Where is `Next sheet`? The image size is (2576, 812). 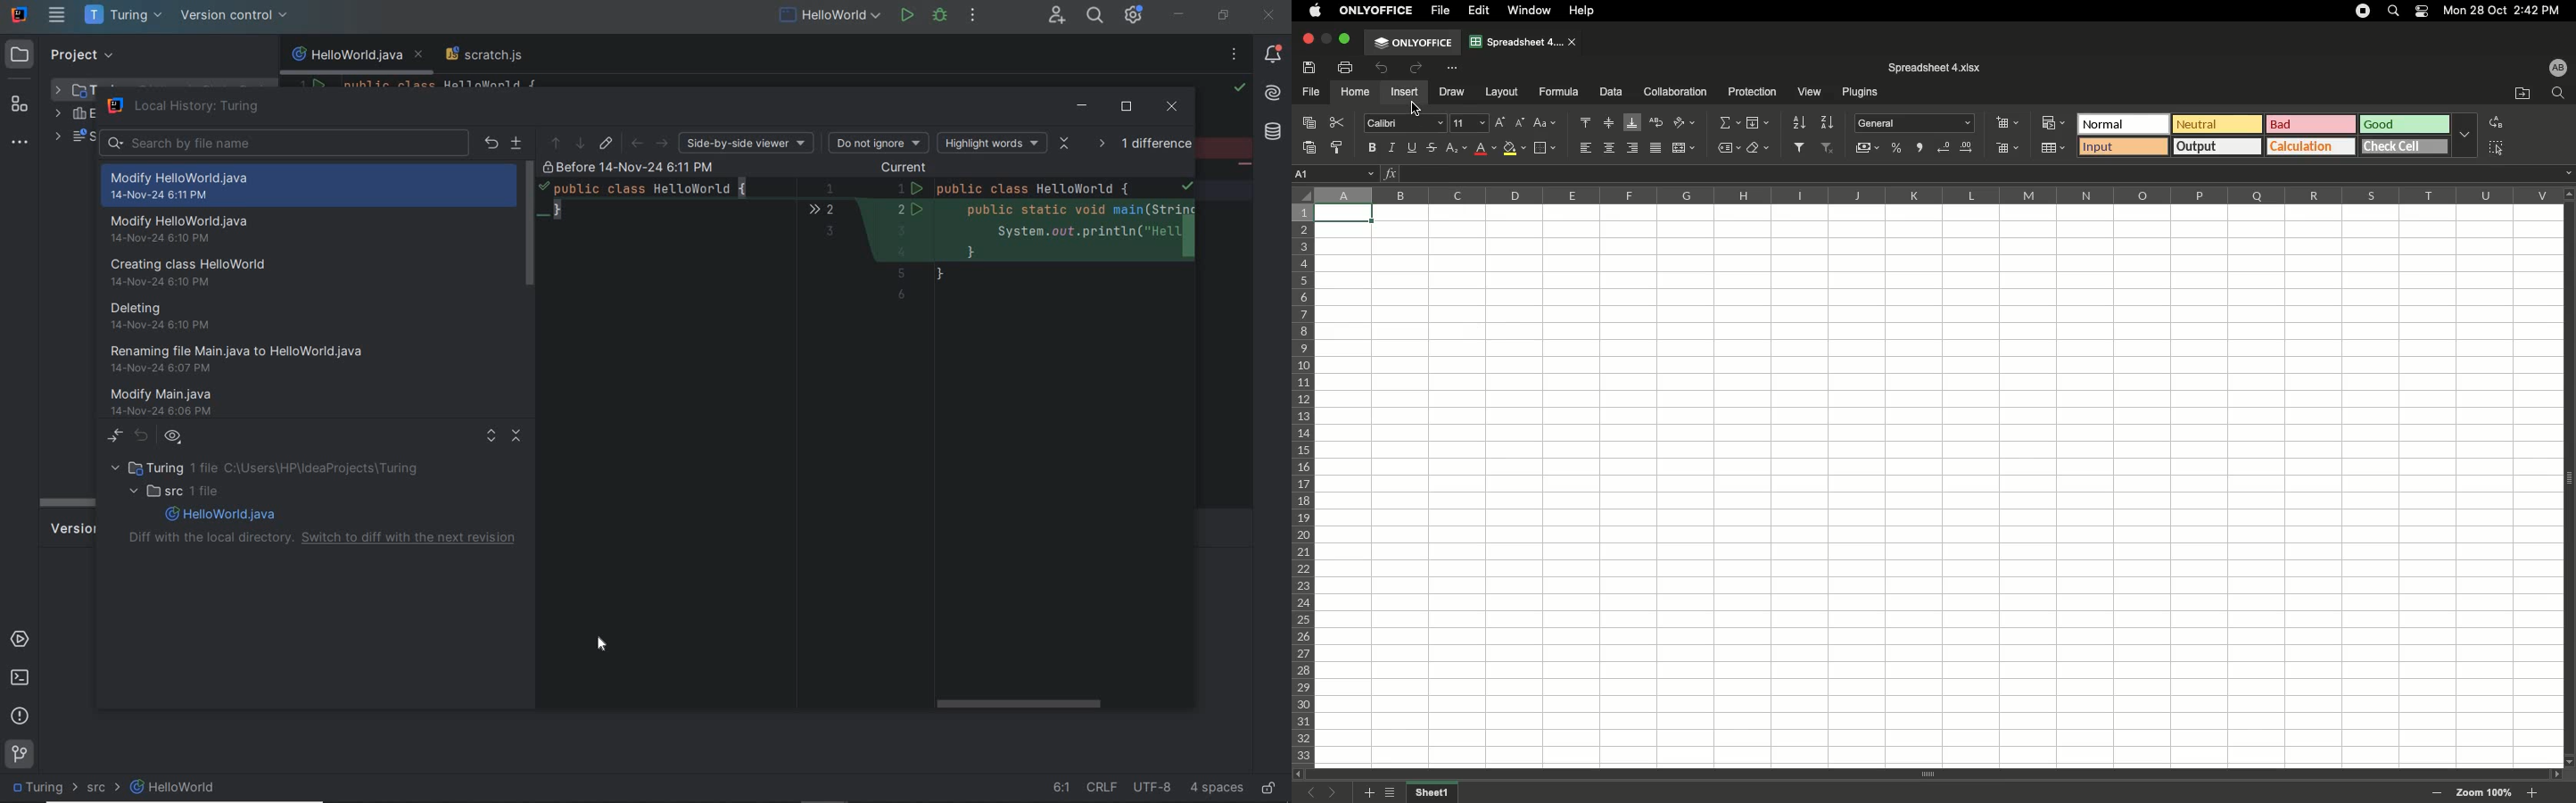
Next sheet is located at coordinates (1337, 793).